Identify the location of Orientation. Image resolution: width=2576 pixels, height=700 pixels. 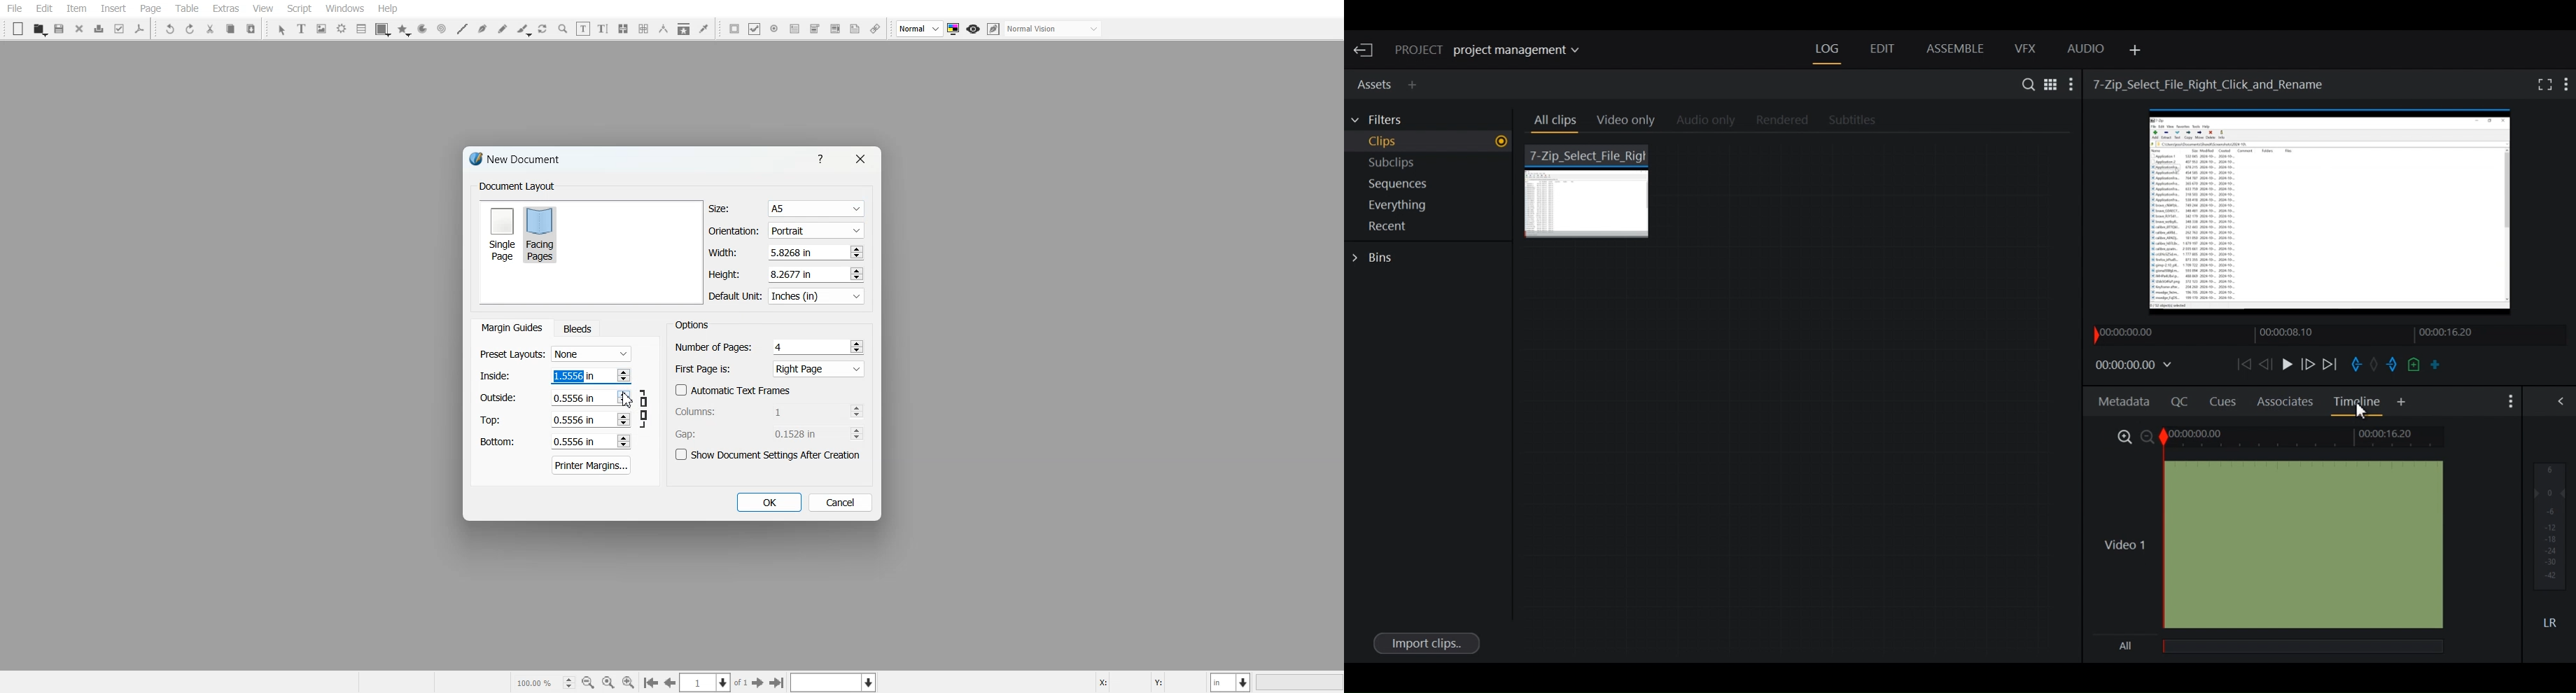
(787, 231).